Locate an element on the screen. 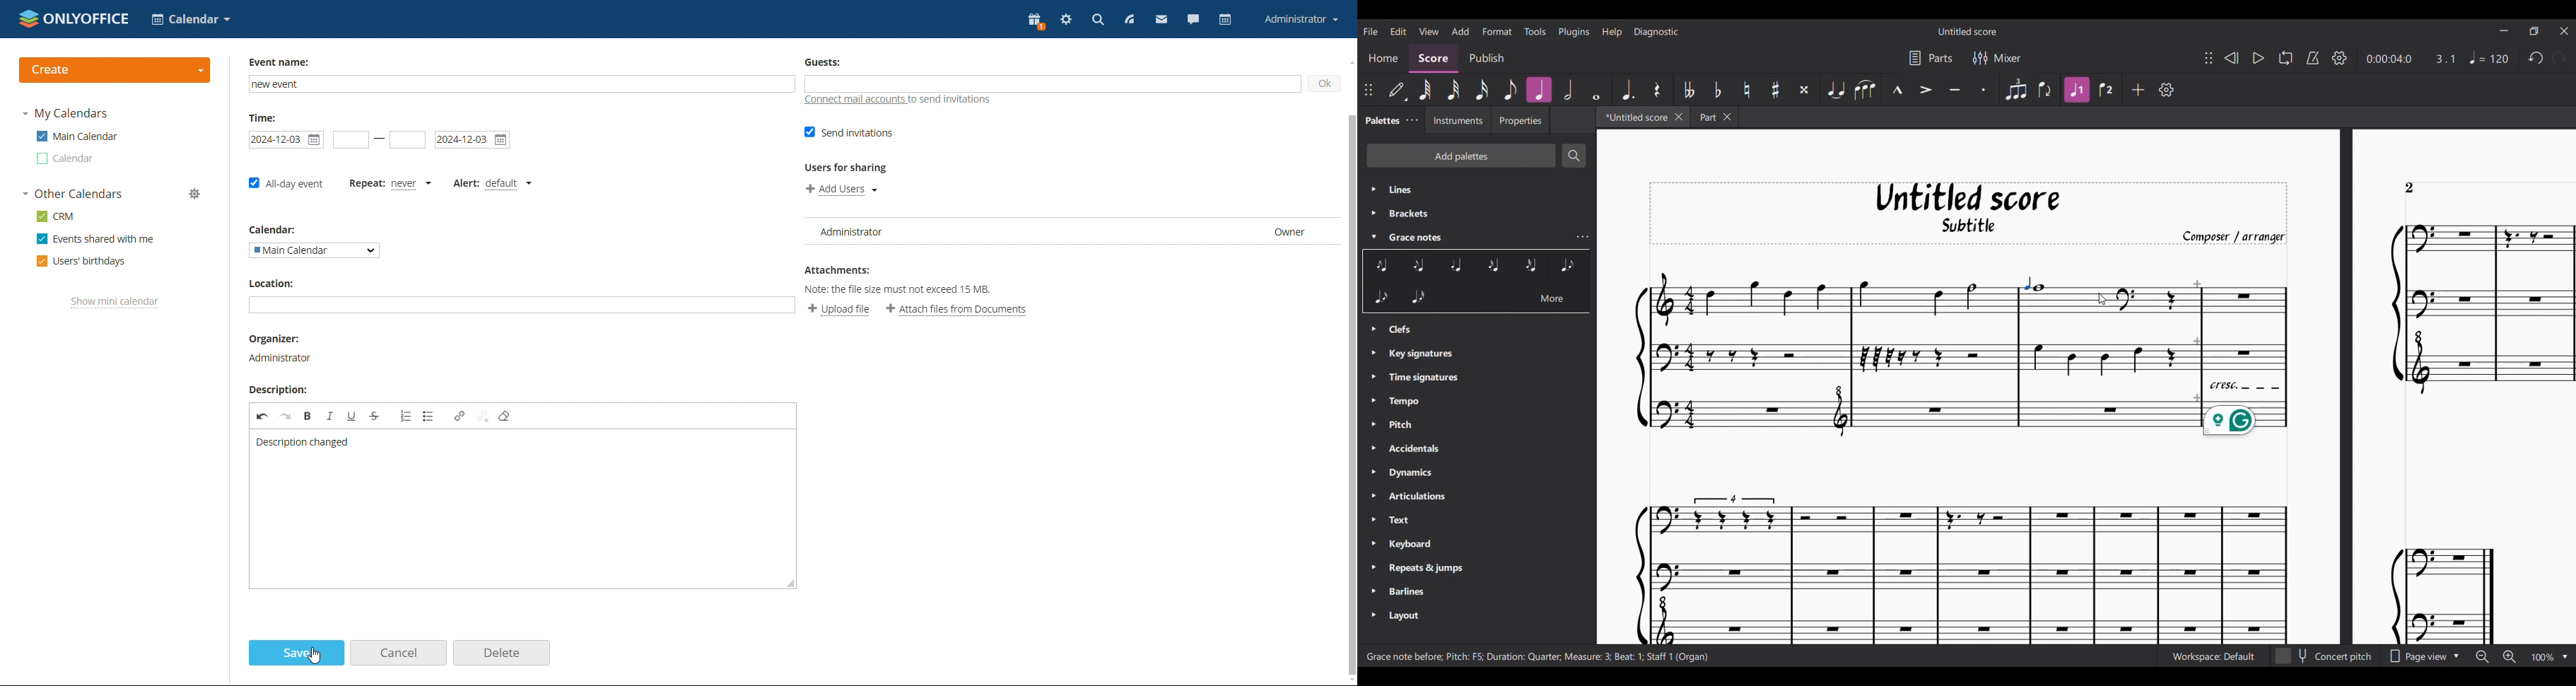  Accent is located at coordinates (1925, 89).